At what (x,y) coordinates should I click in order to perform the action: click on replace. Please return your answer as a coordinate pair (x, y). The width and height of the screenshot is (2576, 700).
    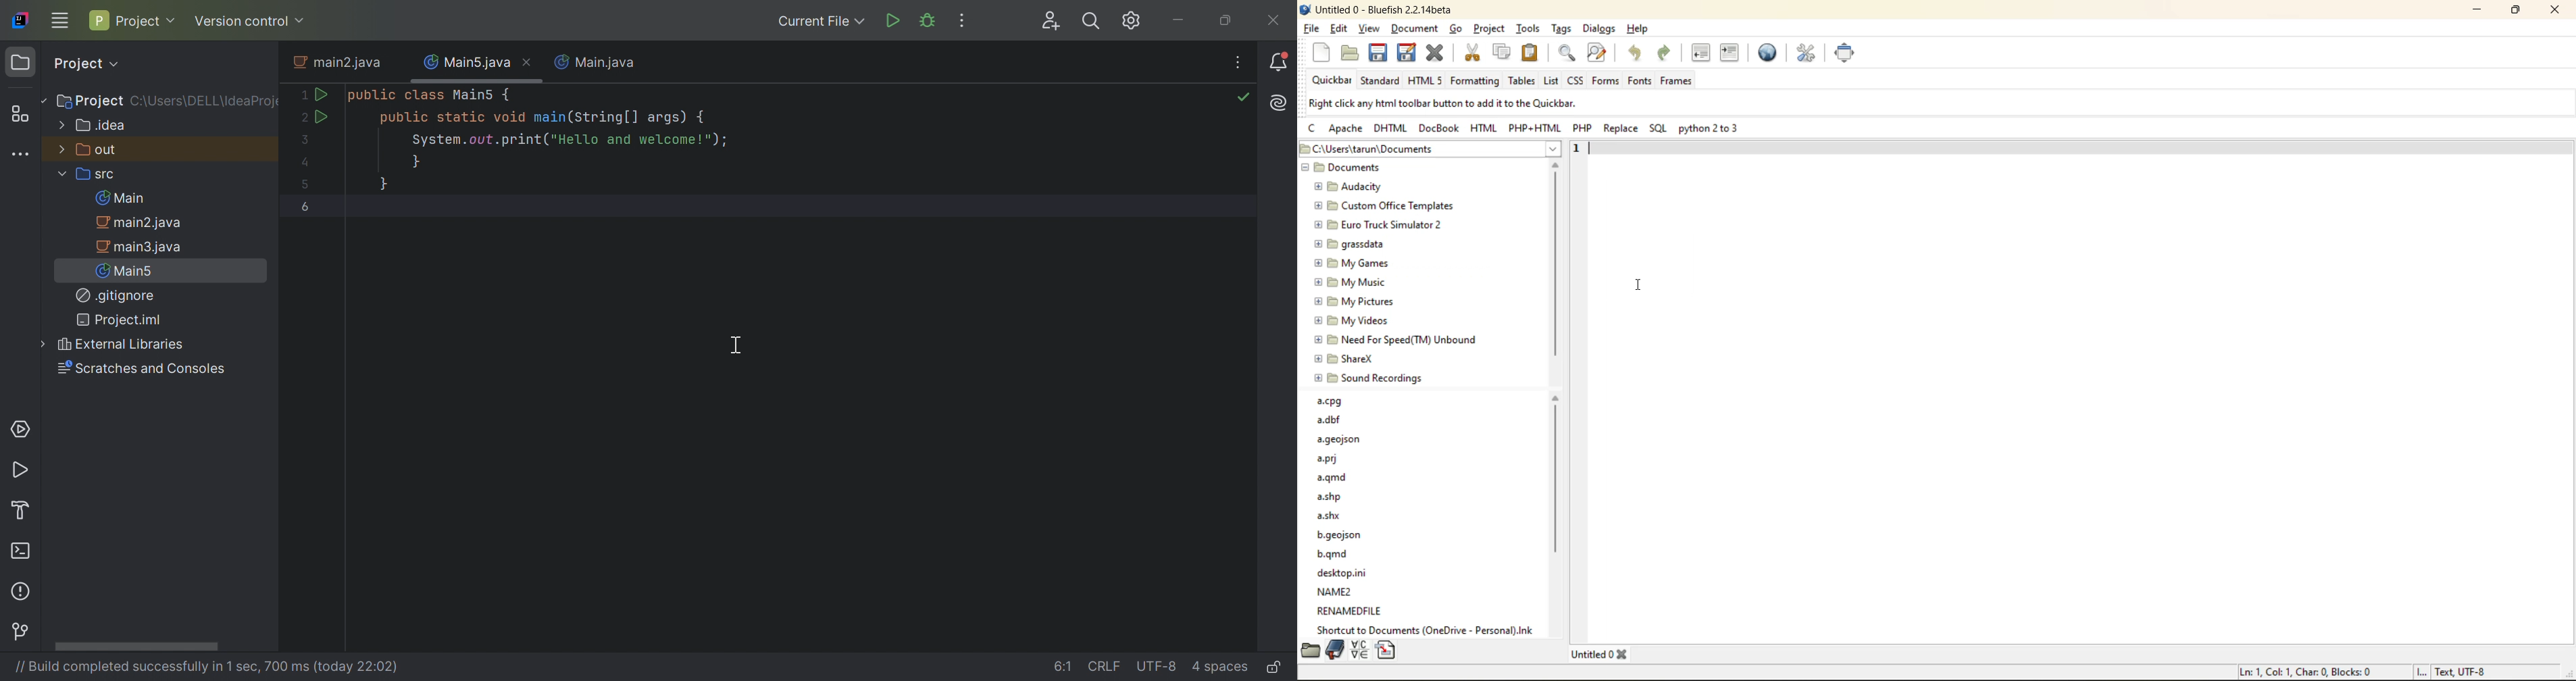
    Looking at the image, I should click on (1620, 129).